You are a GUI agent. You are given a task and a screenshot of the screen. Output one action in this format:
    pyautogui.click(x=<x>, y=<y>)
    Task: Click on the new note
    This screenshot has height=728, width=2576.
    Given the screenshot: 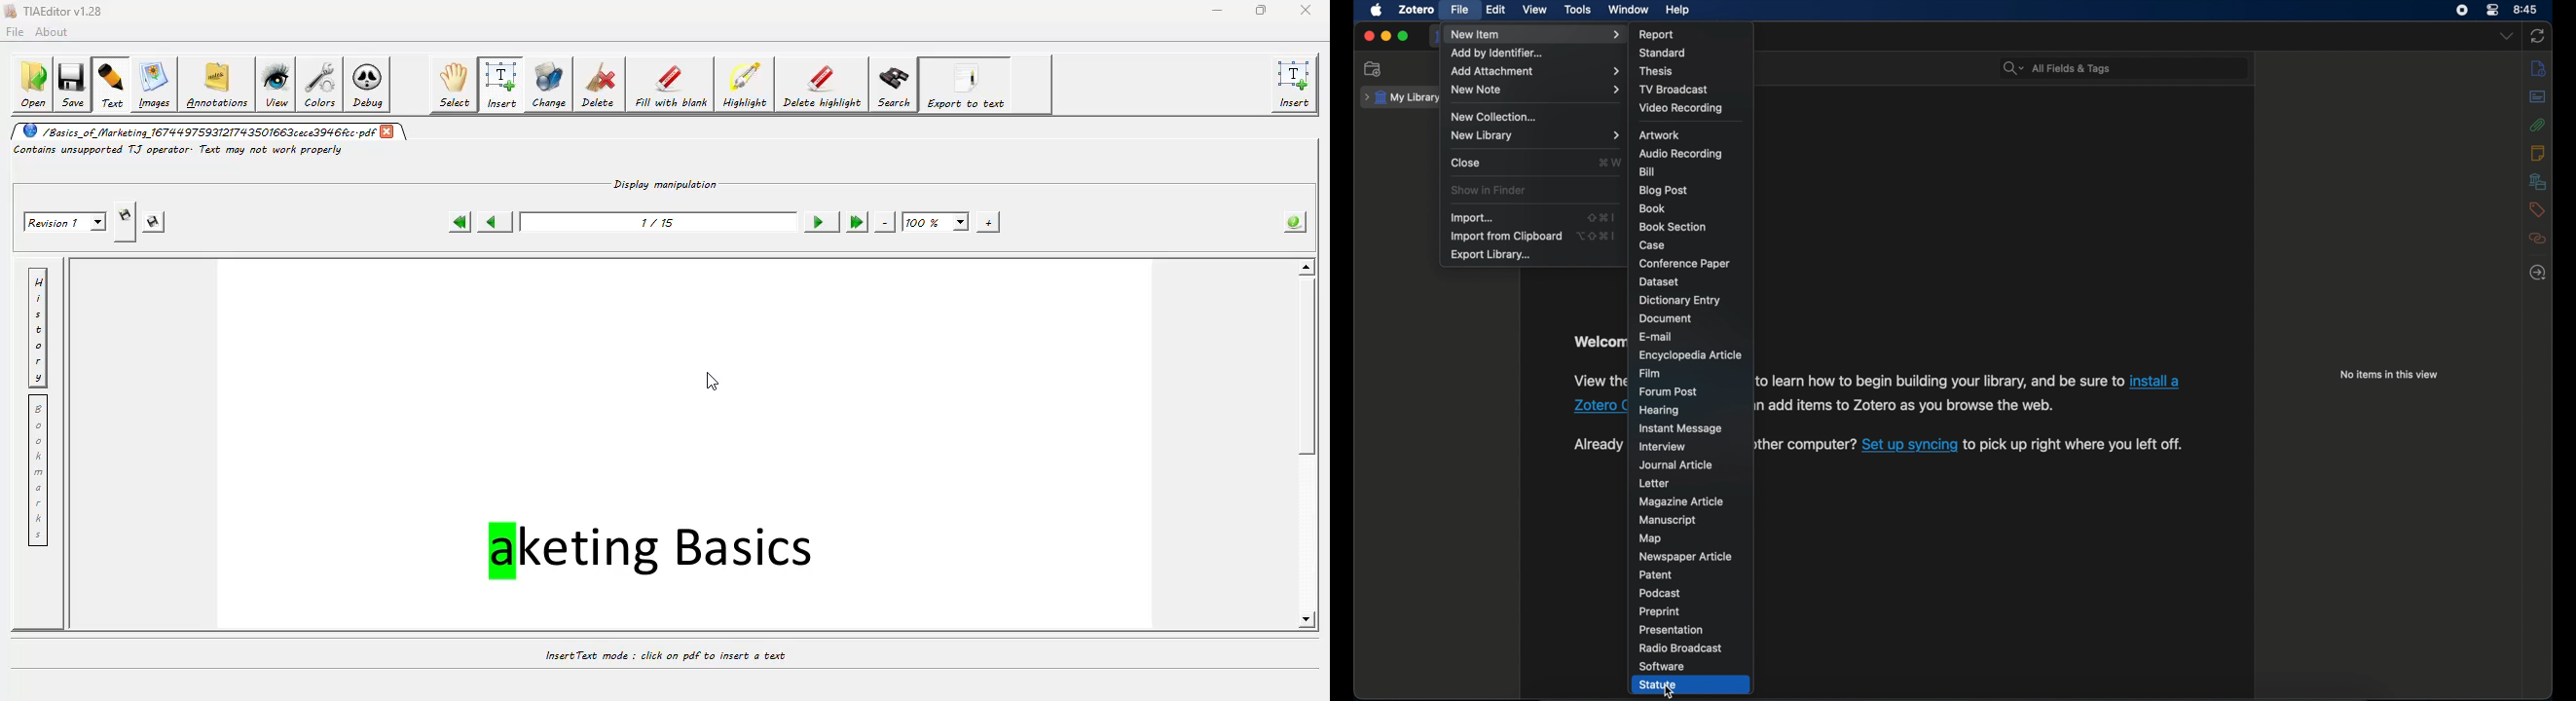 What is the action you would take?
    pyautogui.click(x=1536, y=90)
    